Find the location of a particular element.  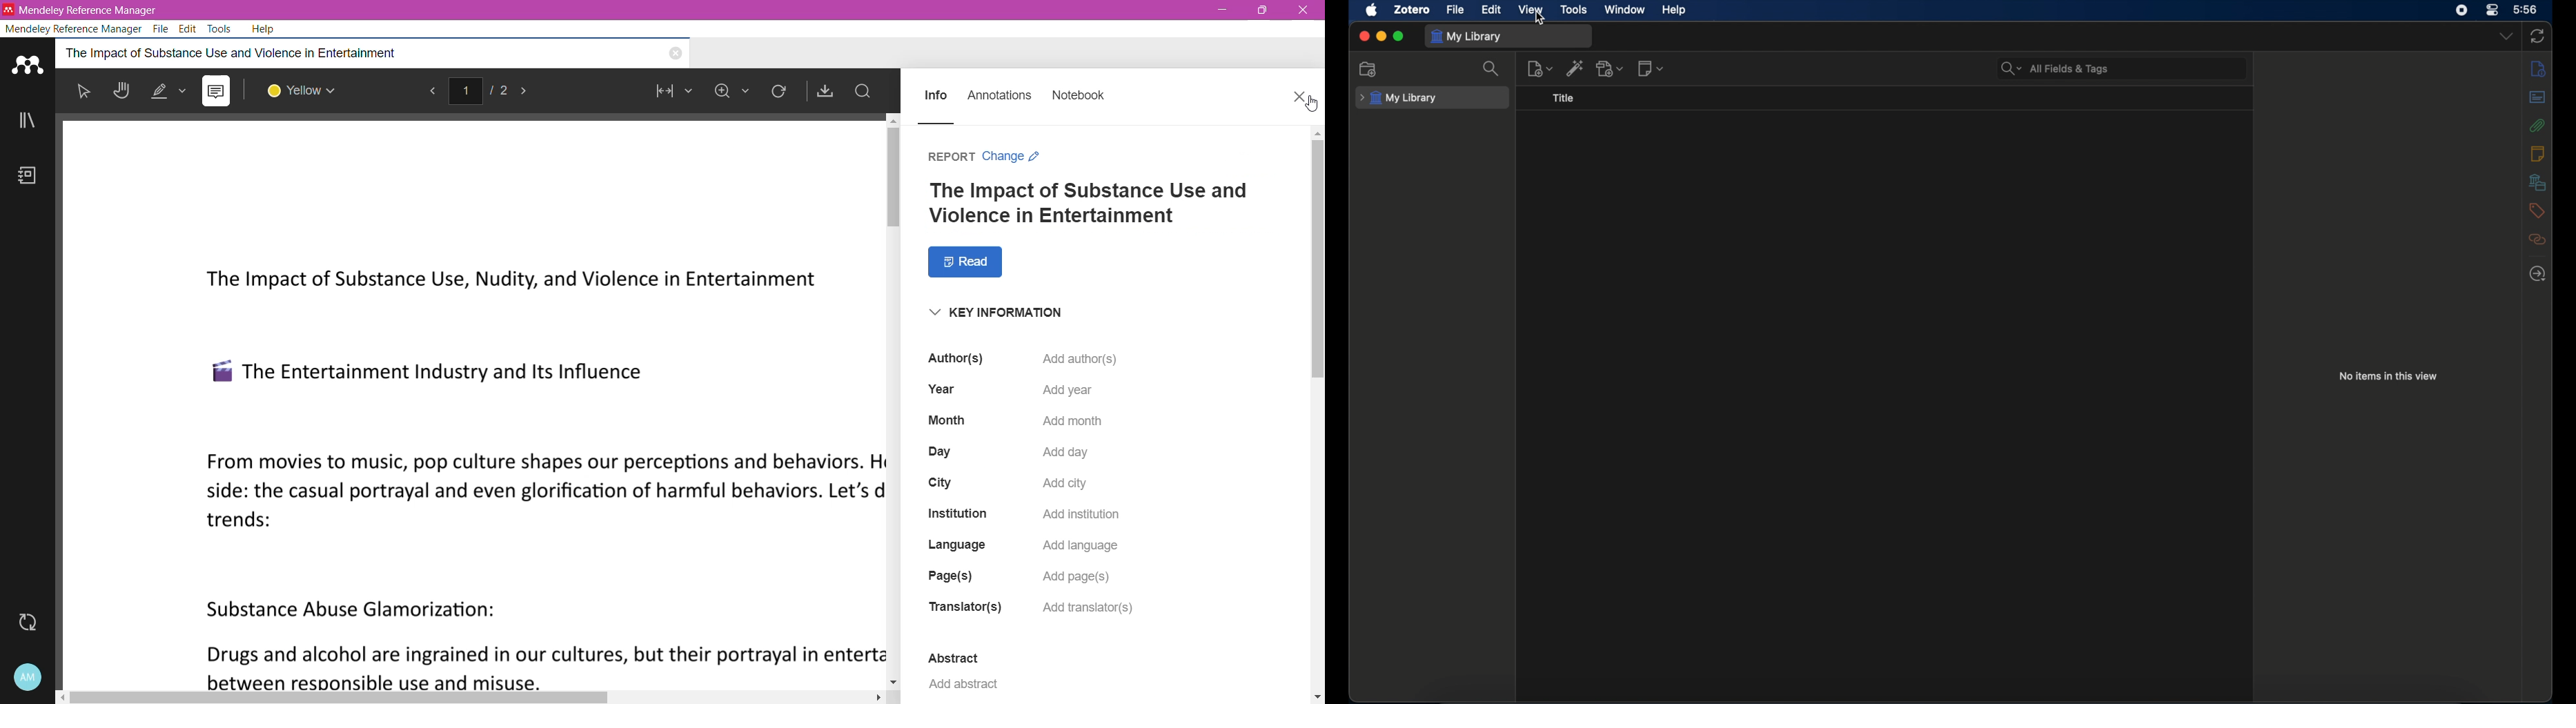

Restore Down is located at coordinates (1263, 10).